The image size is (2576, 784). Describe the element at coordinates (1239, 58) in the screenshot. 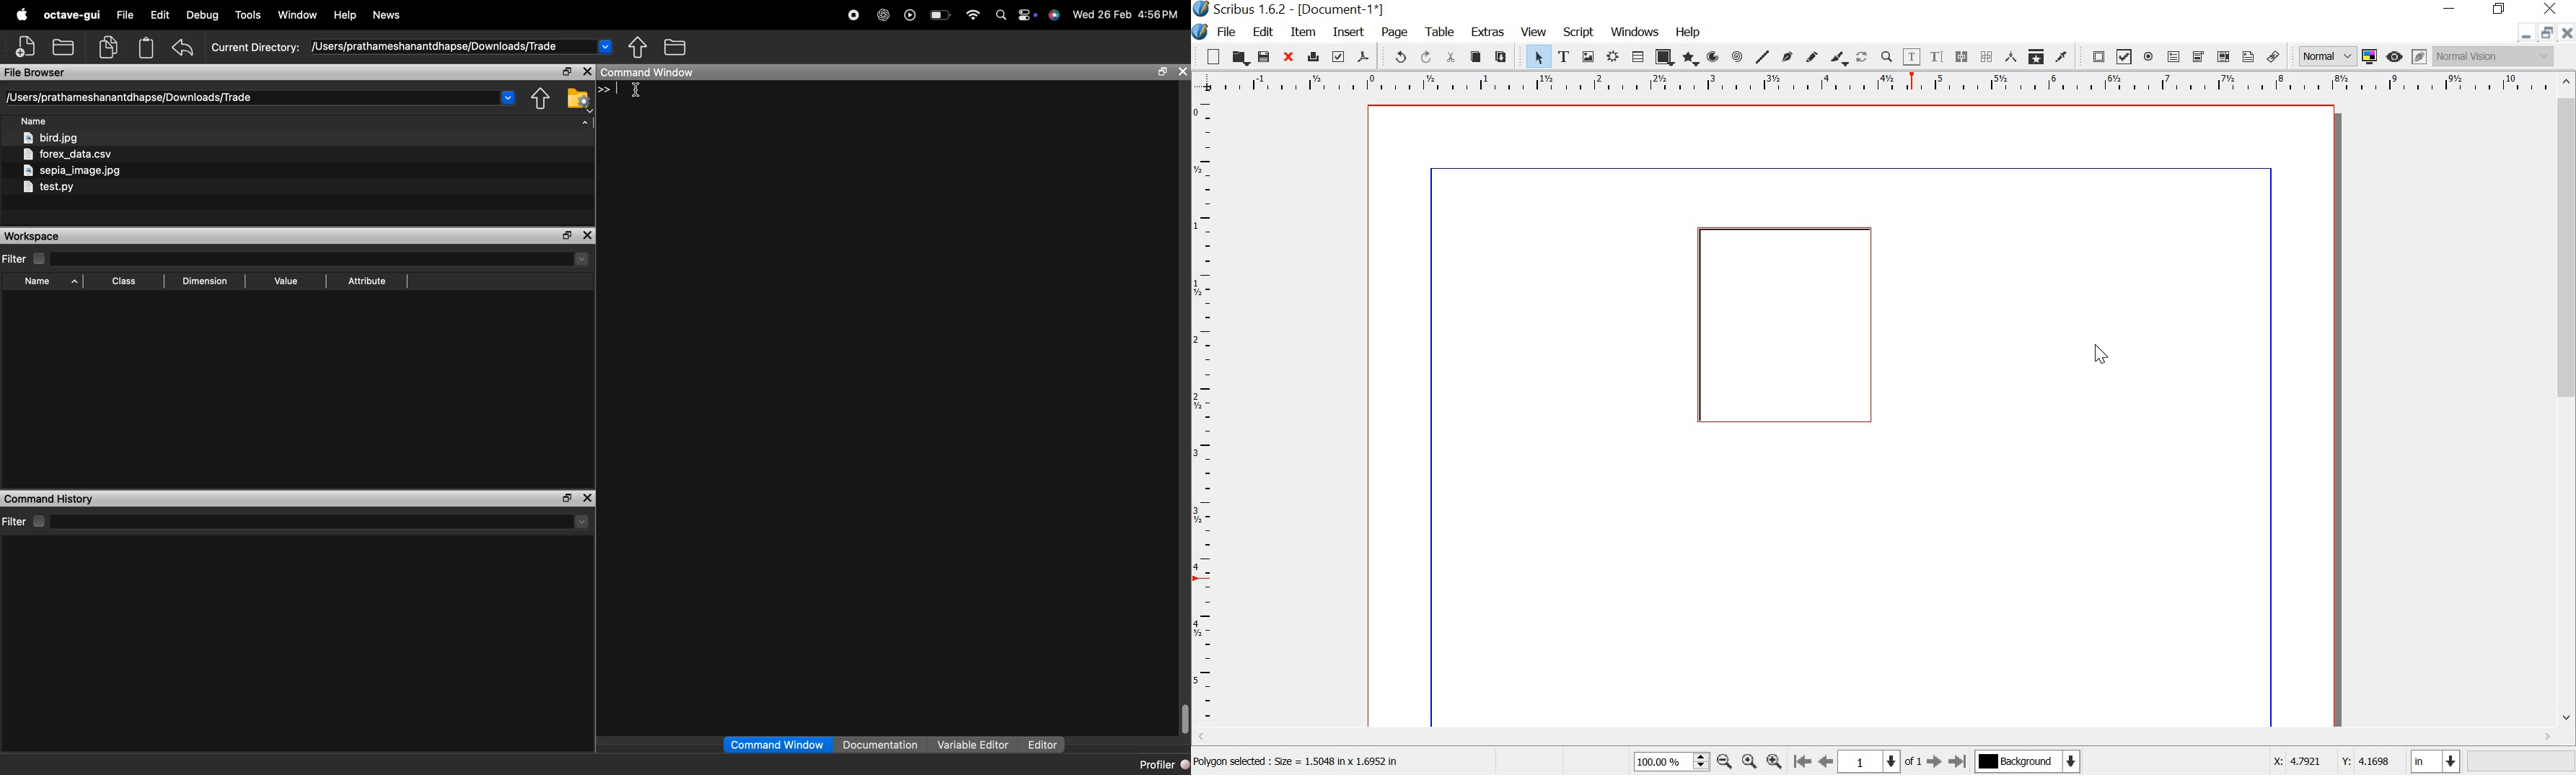

I see `open` at that location.